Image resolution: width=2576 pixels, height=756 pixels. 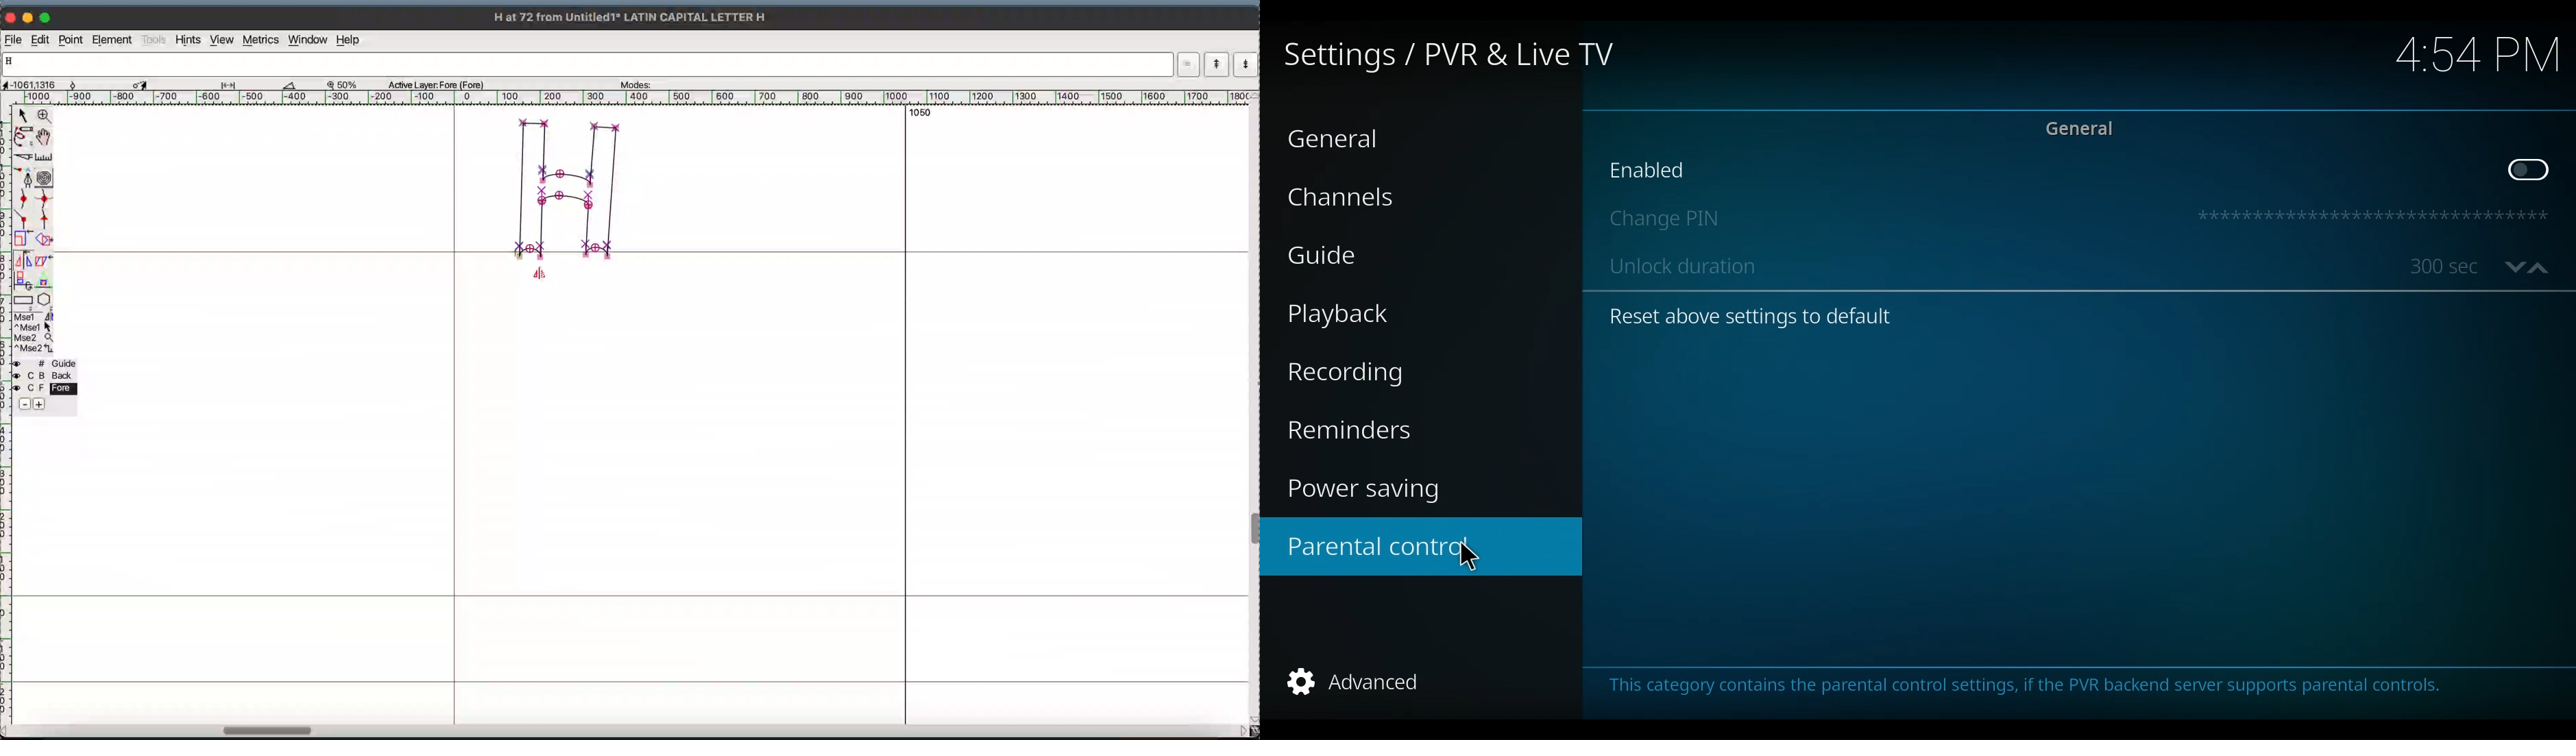 I want to click on mouse button assignment, so click(x=34, y=332).